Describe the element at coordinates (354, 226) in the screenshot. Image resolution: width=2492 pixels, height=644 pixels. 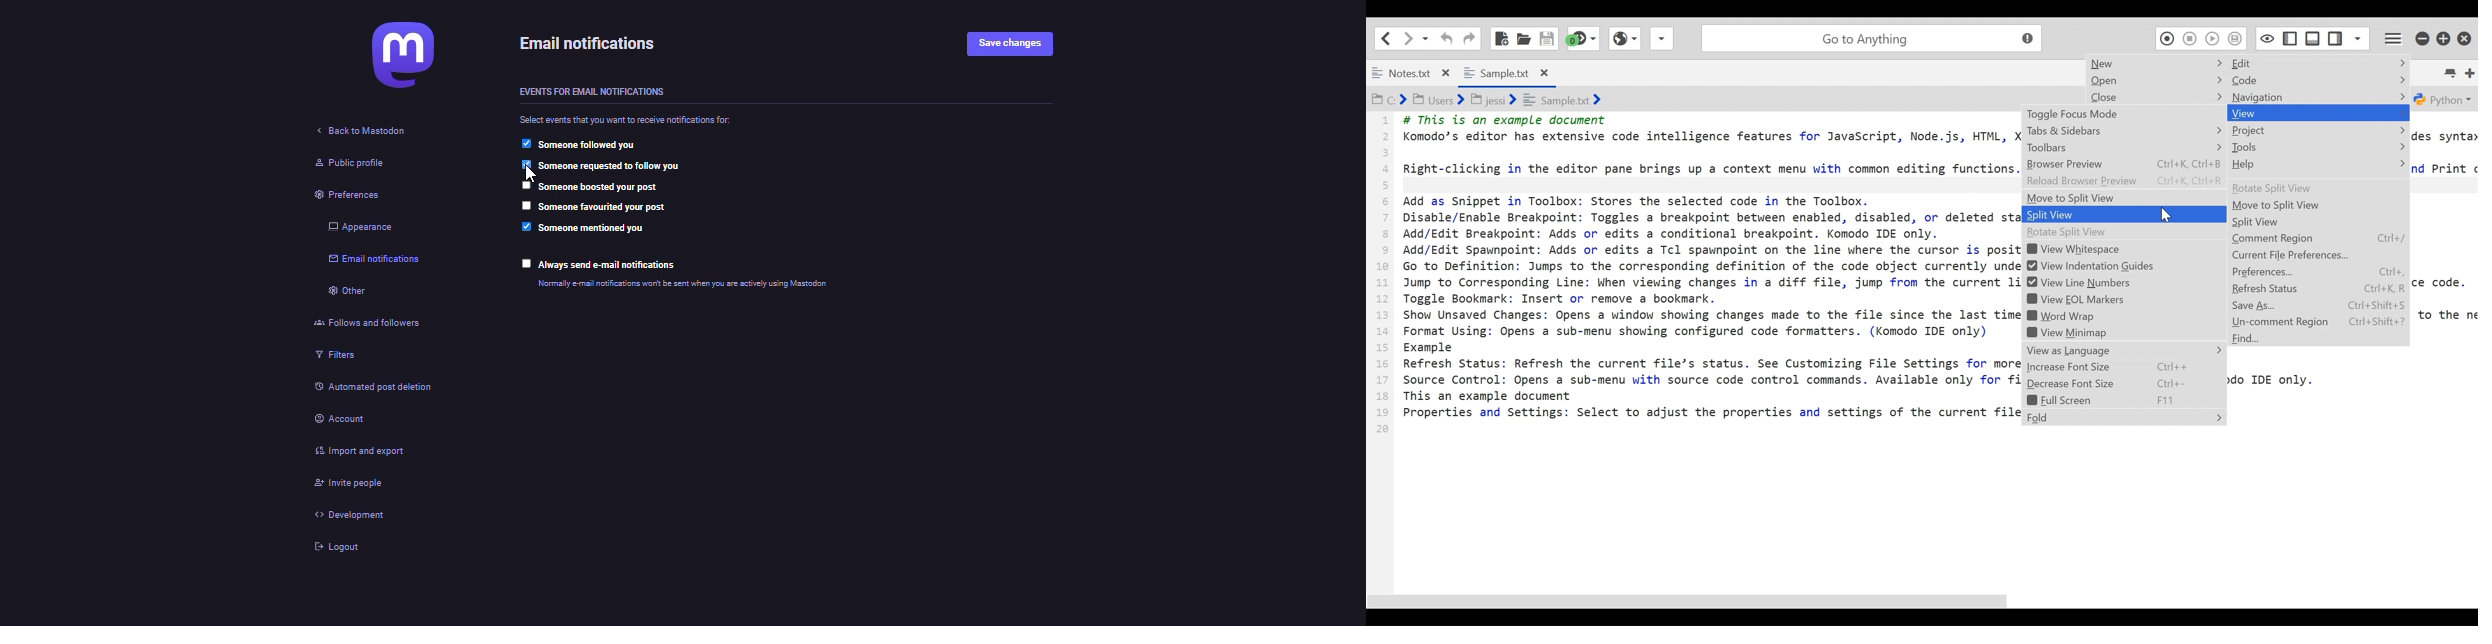
I see `appearance` at that location.